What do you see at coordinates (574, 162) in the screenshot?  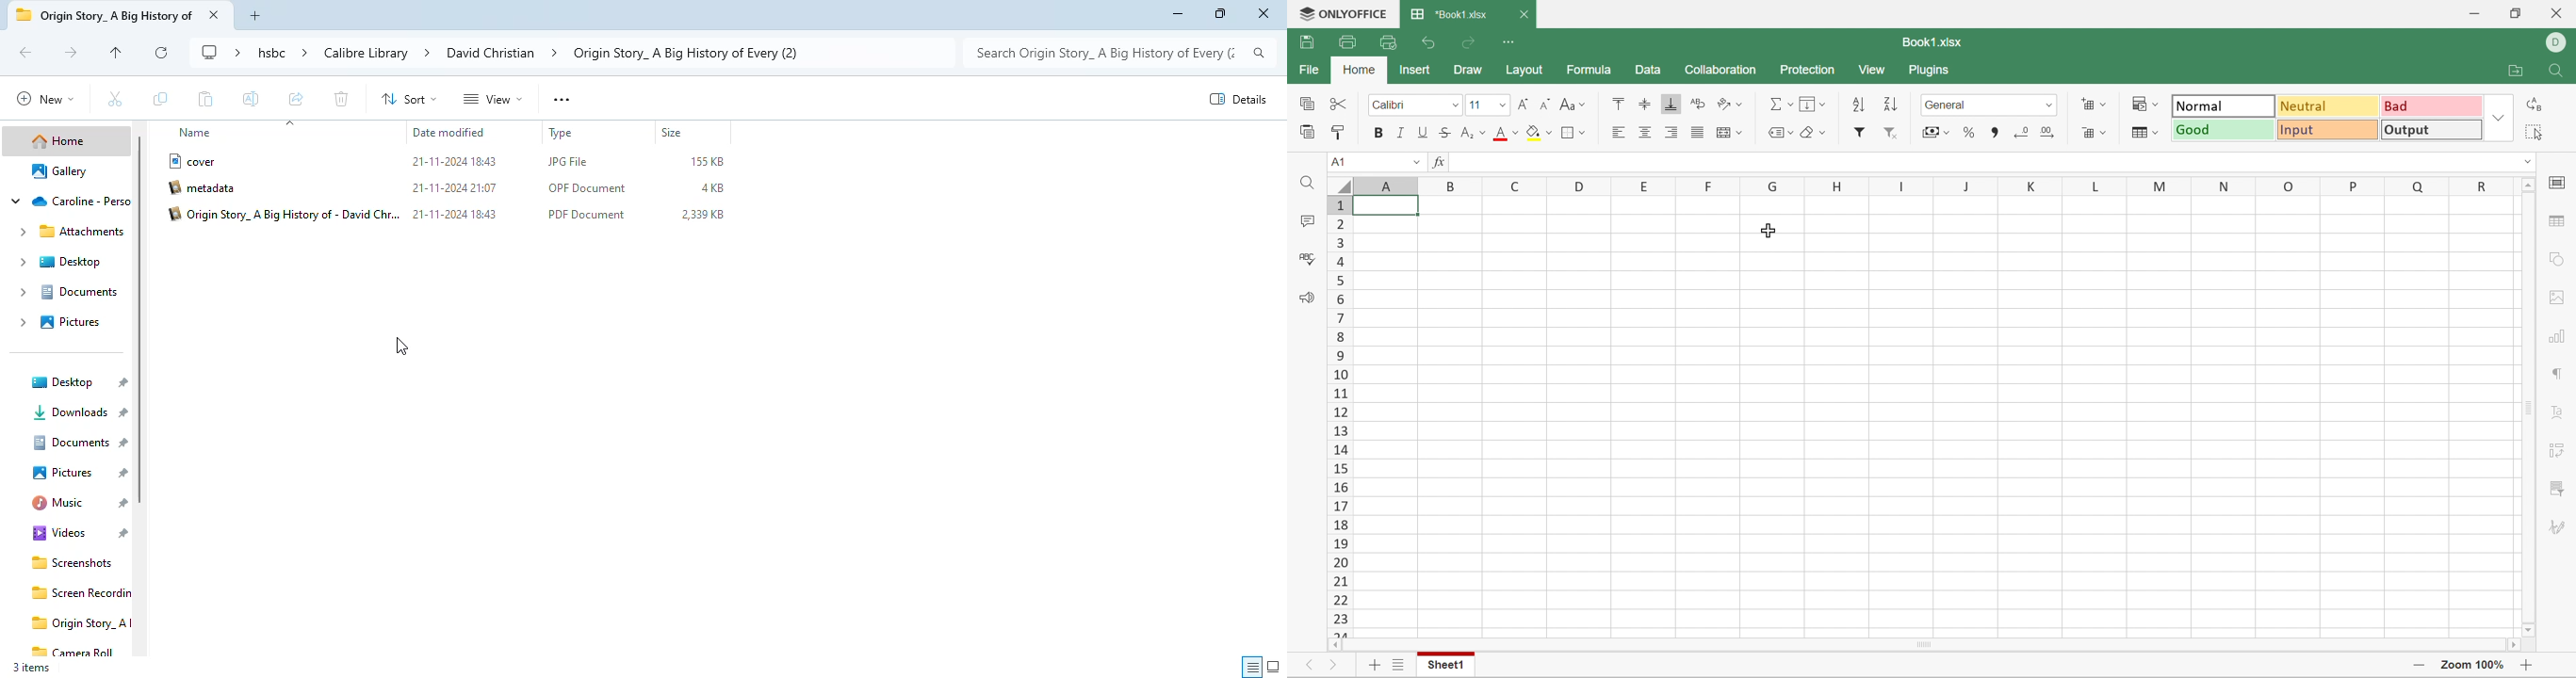 I see `file type` at bounding box center [574, 162].